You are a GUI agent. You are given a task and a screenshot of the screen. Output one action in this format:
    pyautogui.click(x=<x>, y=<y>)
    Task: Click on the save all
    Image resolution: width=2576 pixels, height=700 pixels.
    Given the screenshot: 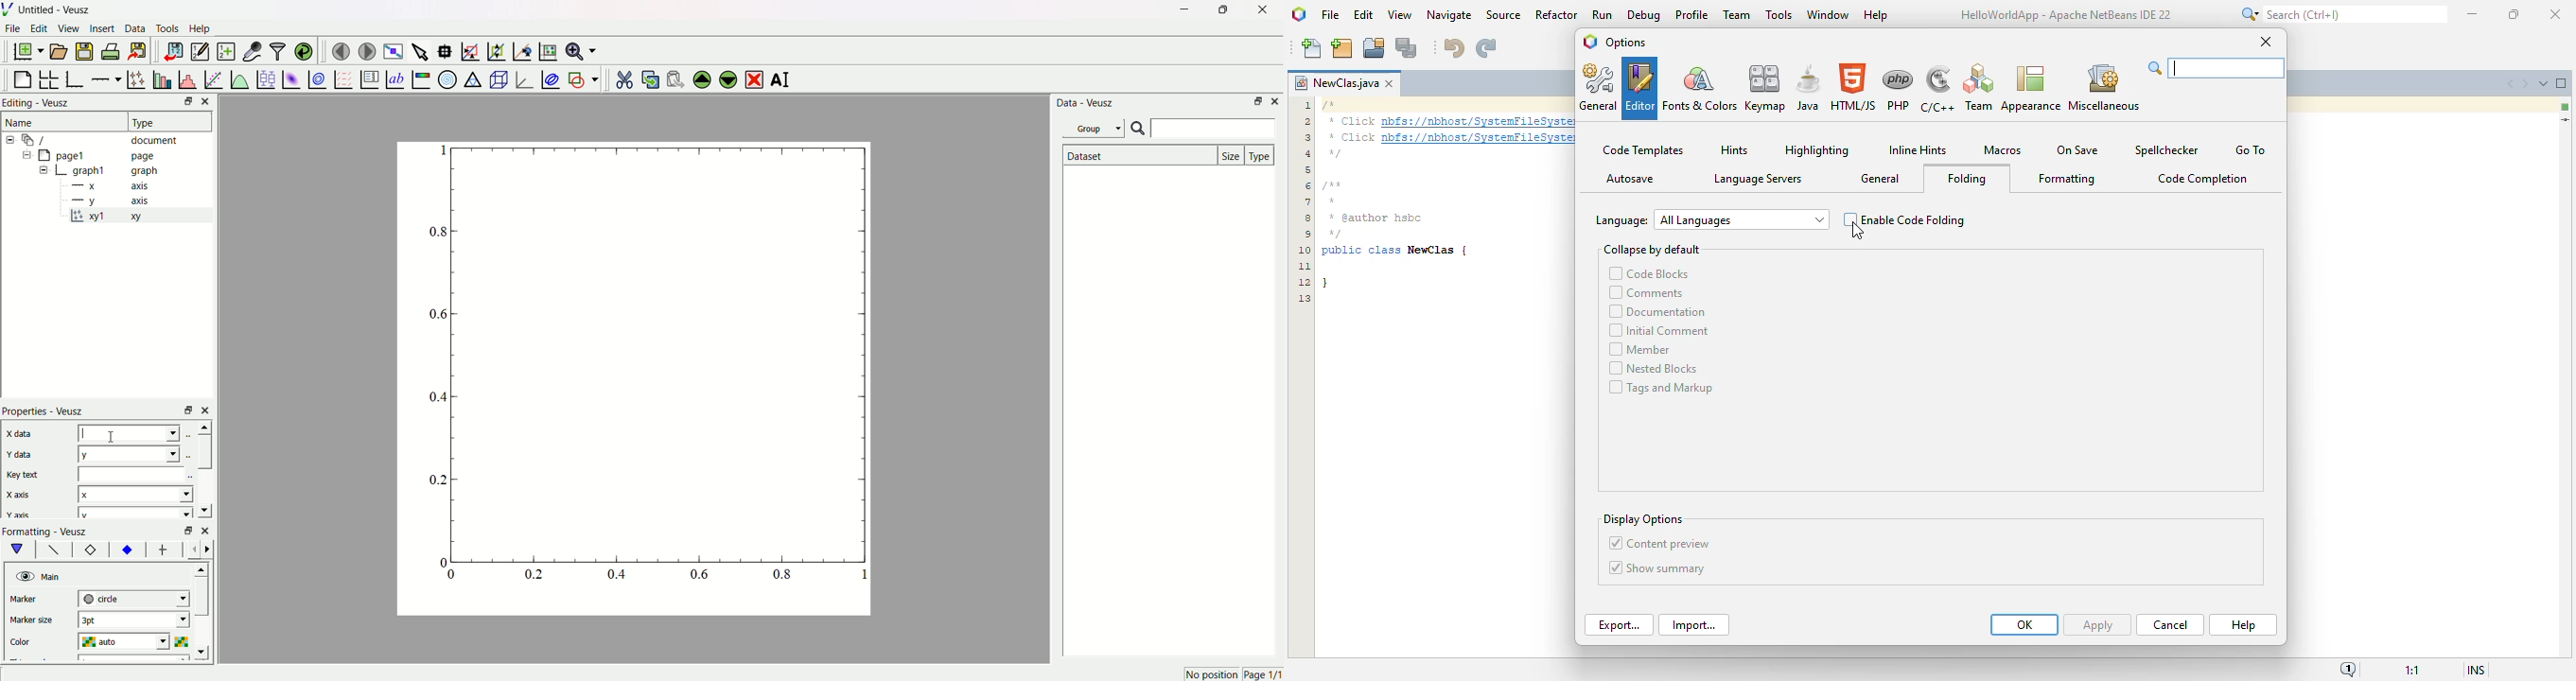 What is the action you would take?
    pyautogui.click(x=1407, y=47)
    